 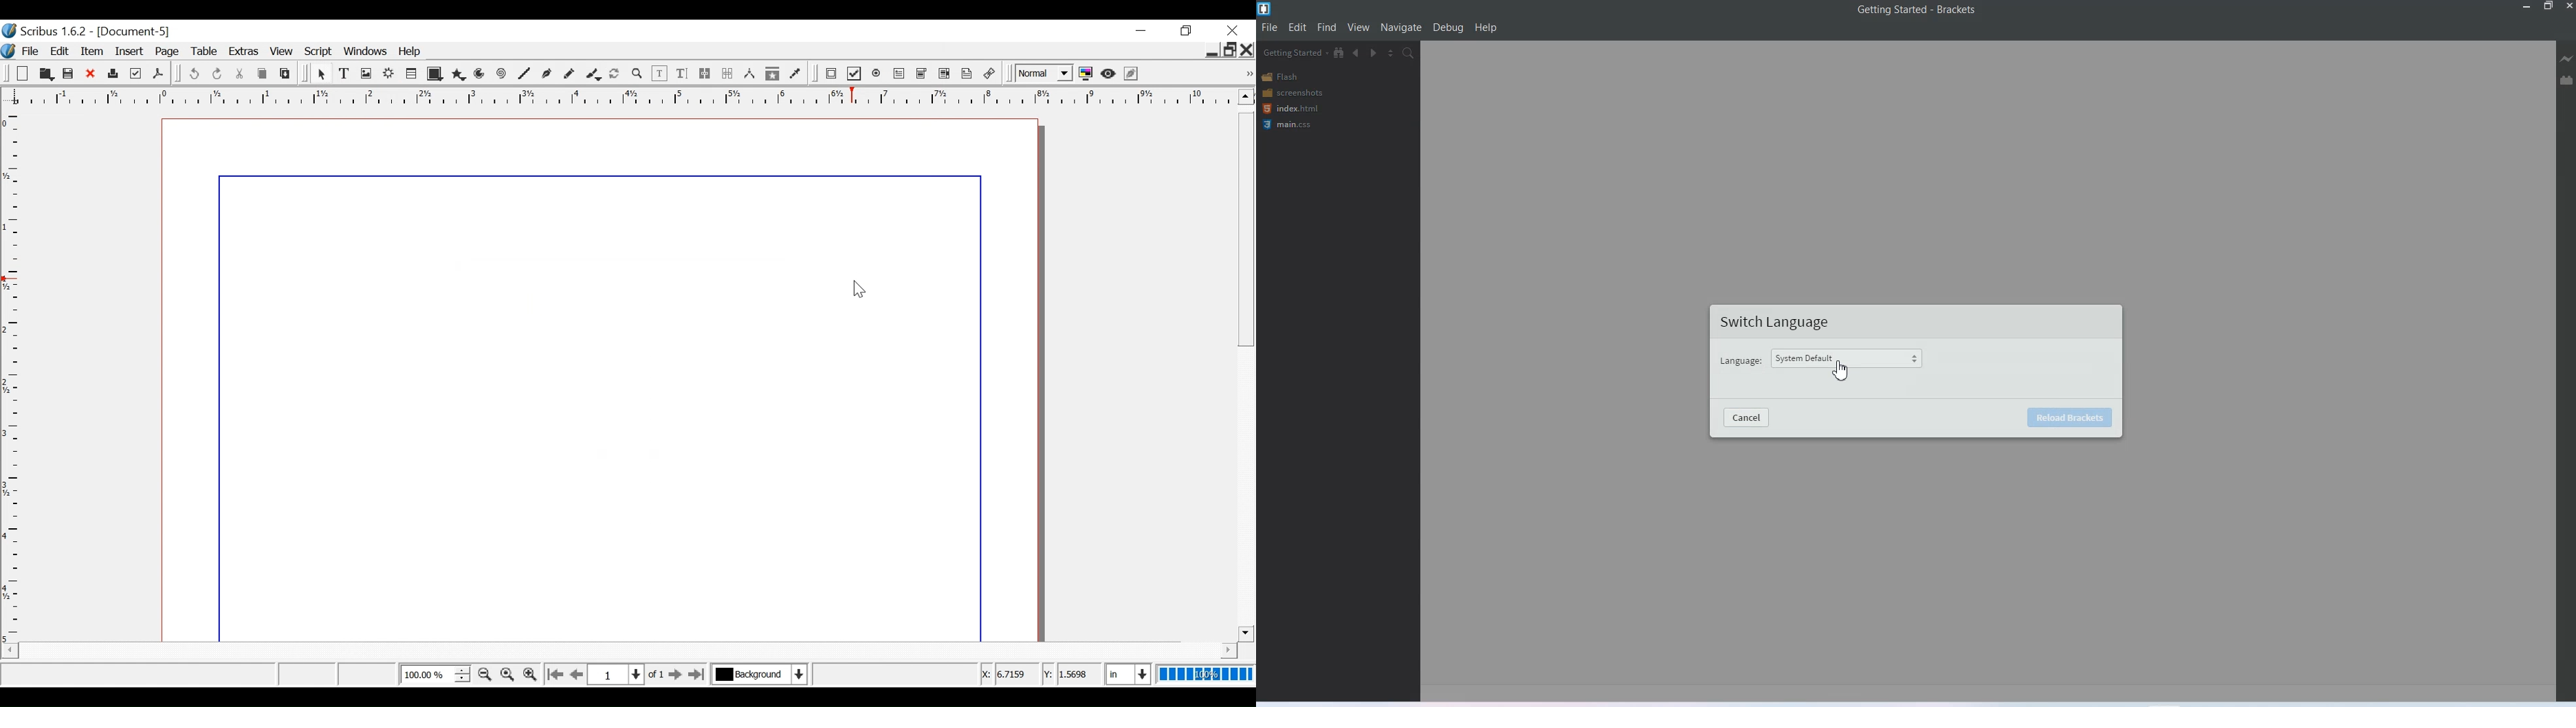 I want to click on minimize, so click(x=1211, y=52).